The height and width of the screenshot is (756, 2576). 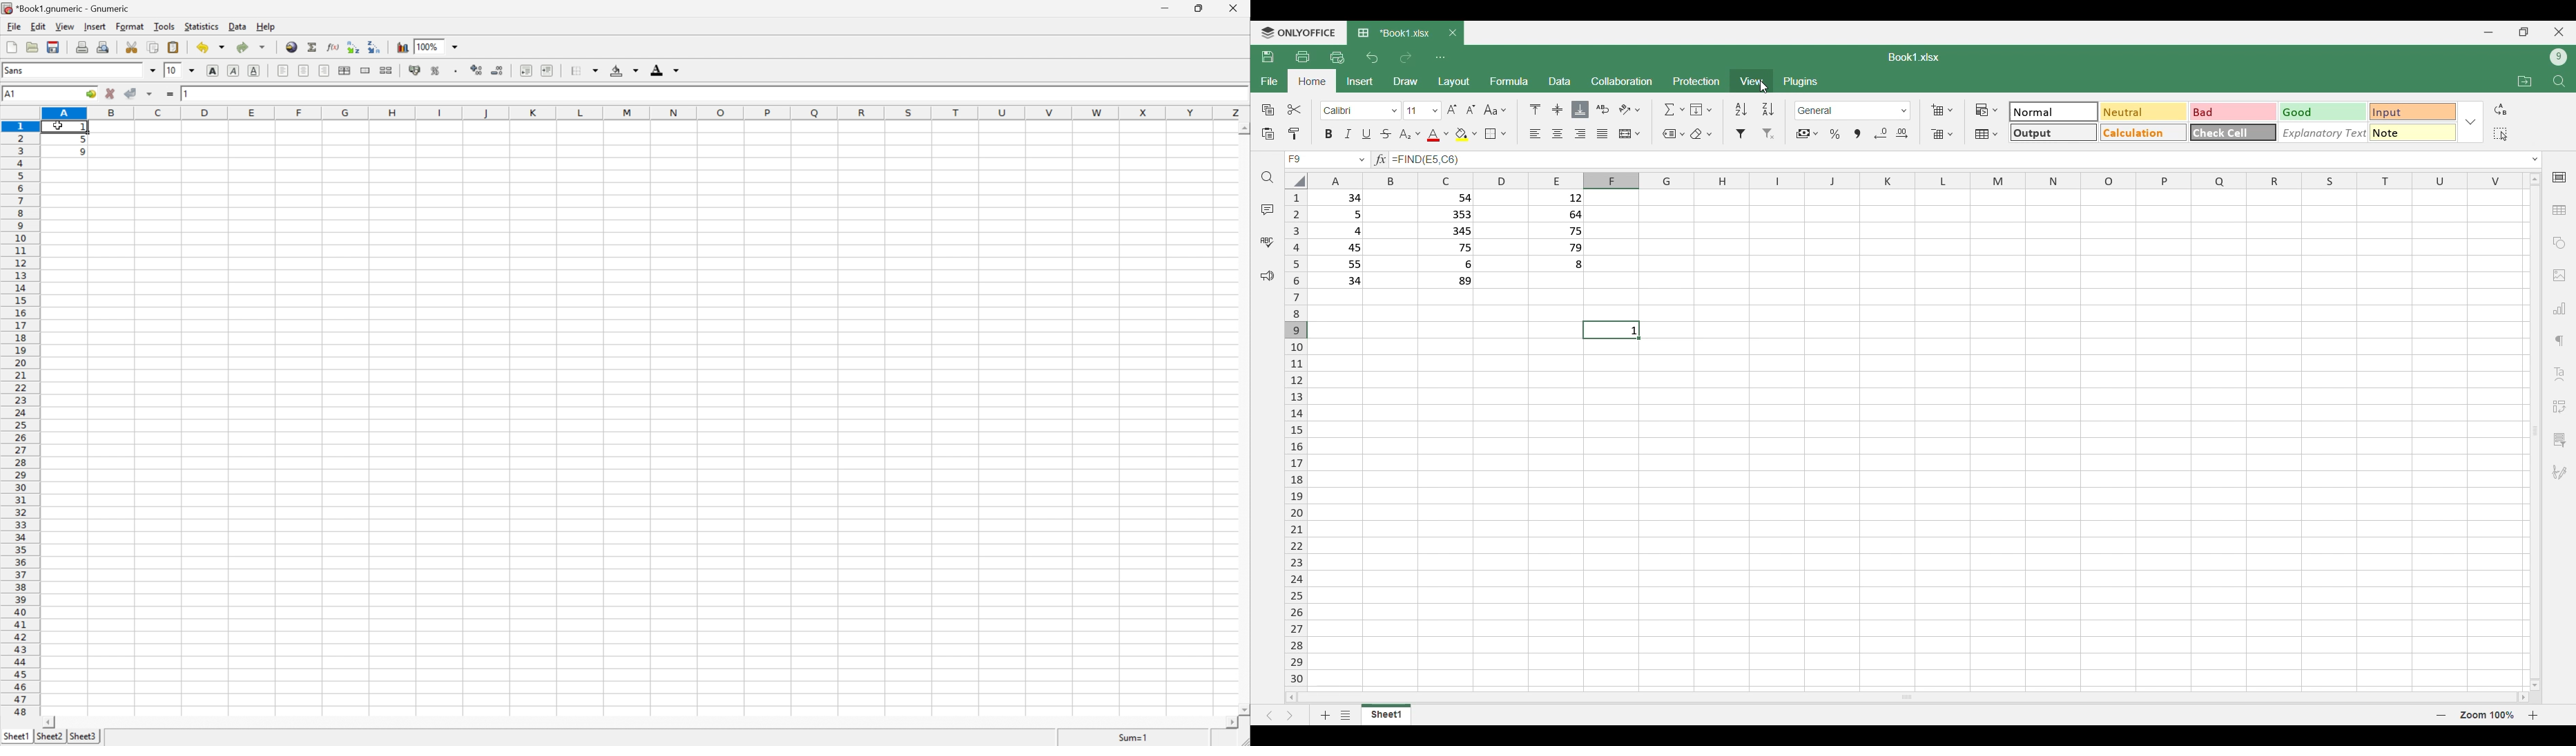 I want to click on paste, so click(x=175, y=47).